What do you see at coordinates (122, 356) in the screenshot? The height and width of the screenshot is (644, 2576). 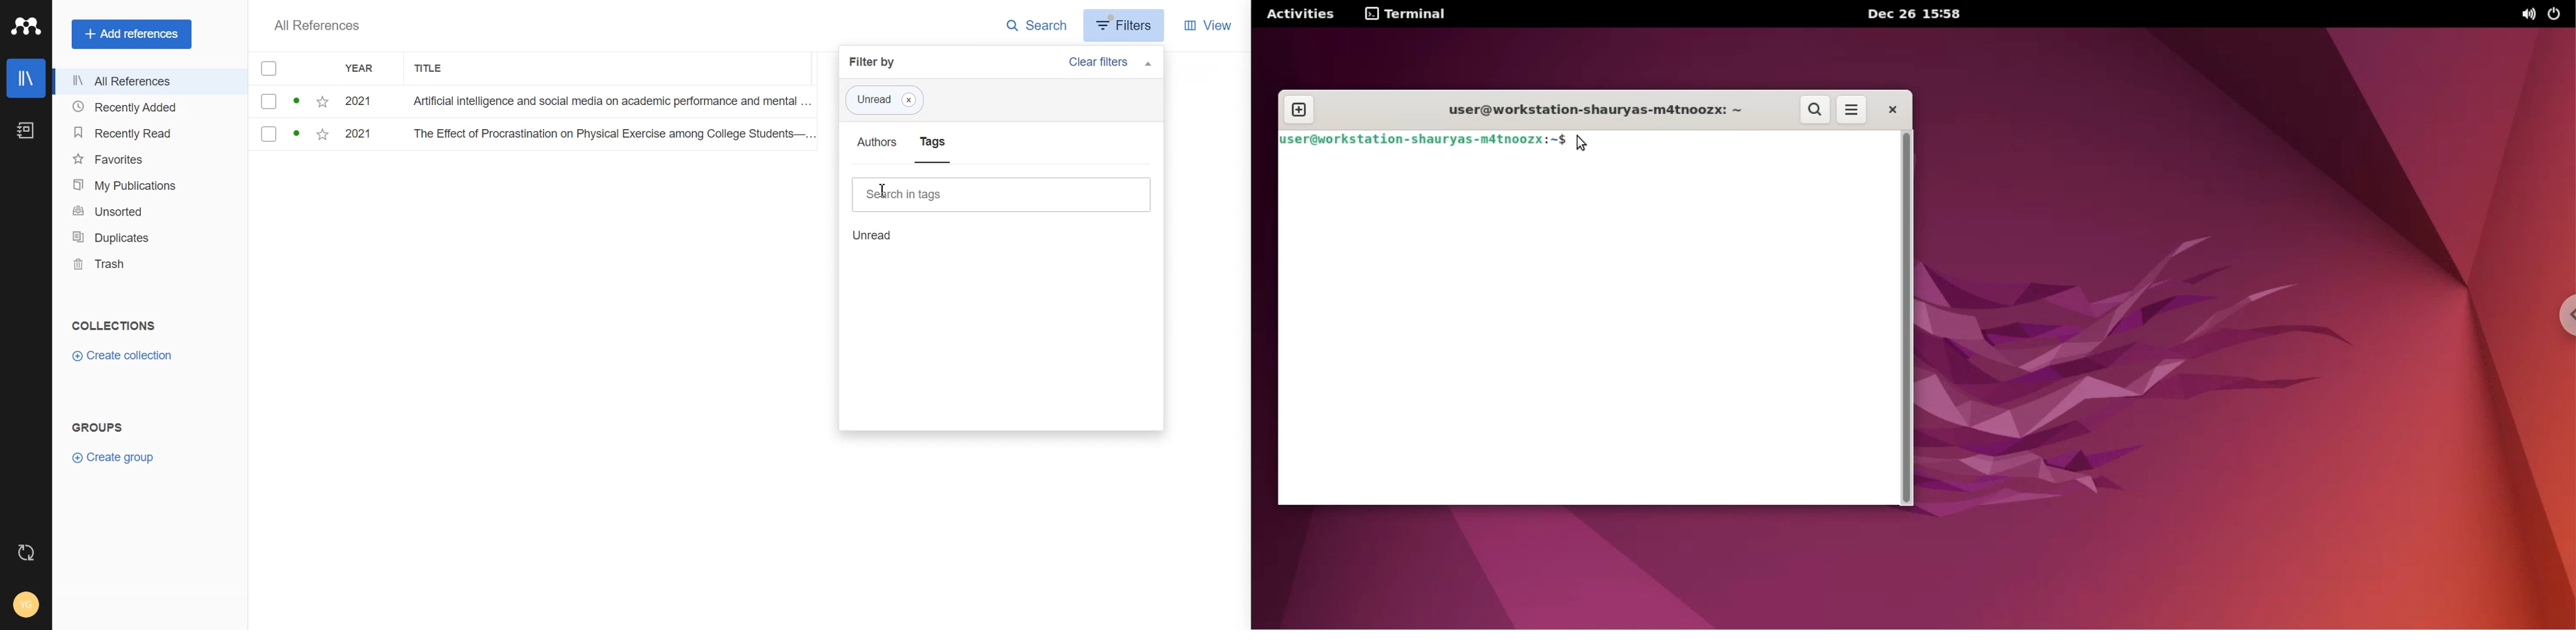 I see `Create collection` at bounding box center [122, 356].